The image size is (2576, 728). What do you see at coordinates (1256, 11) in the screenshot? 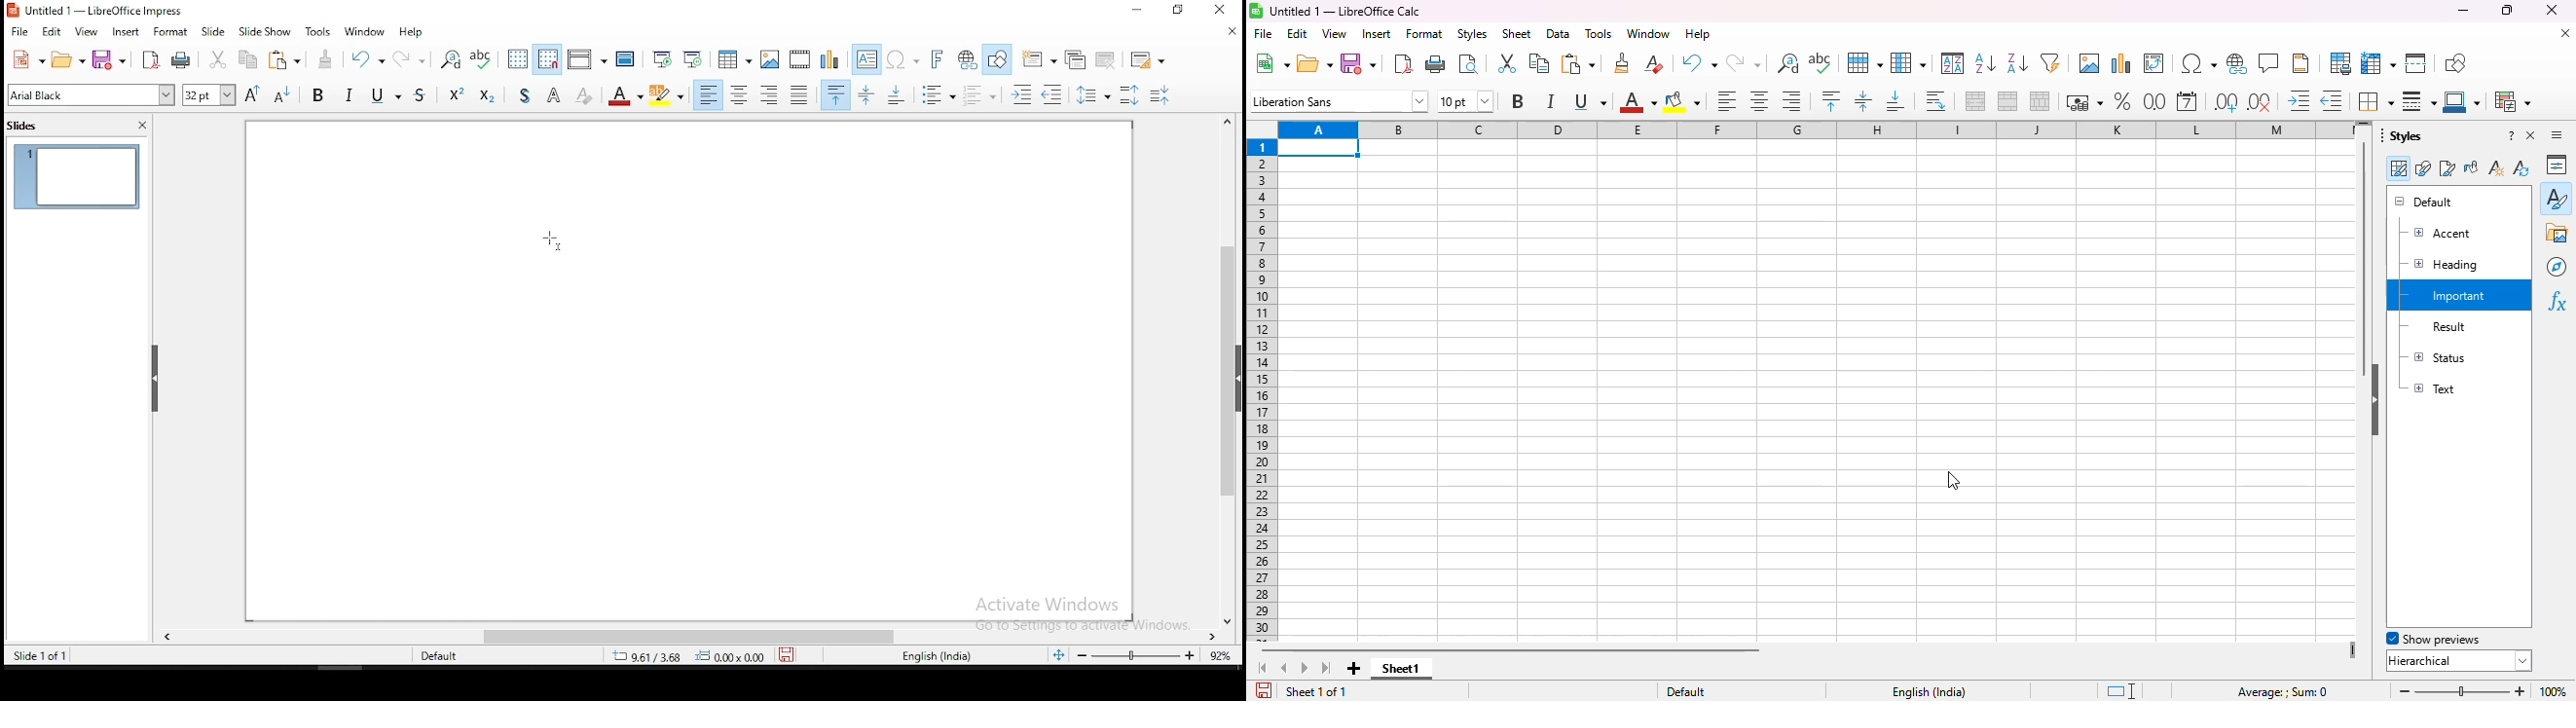
I see `logo` at bounding box center [1256, 11].